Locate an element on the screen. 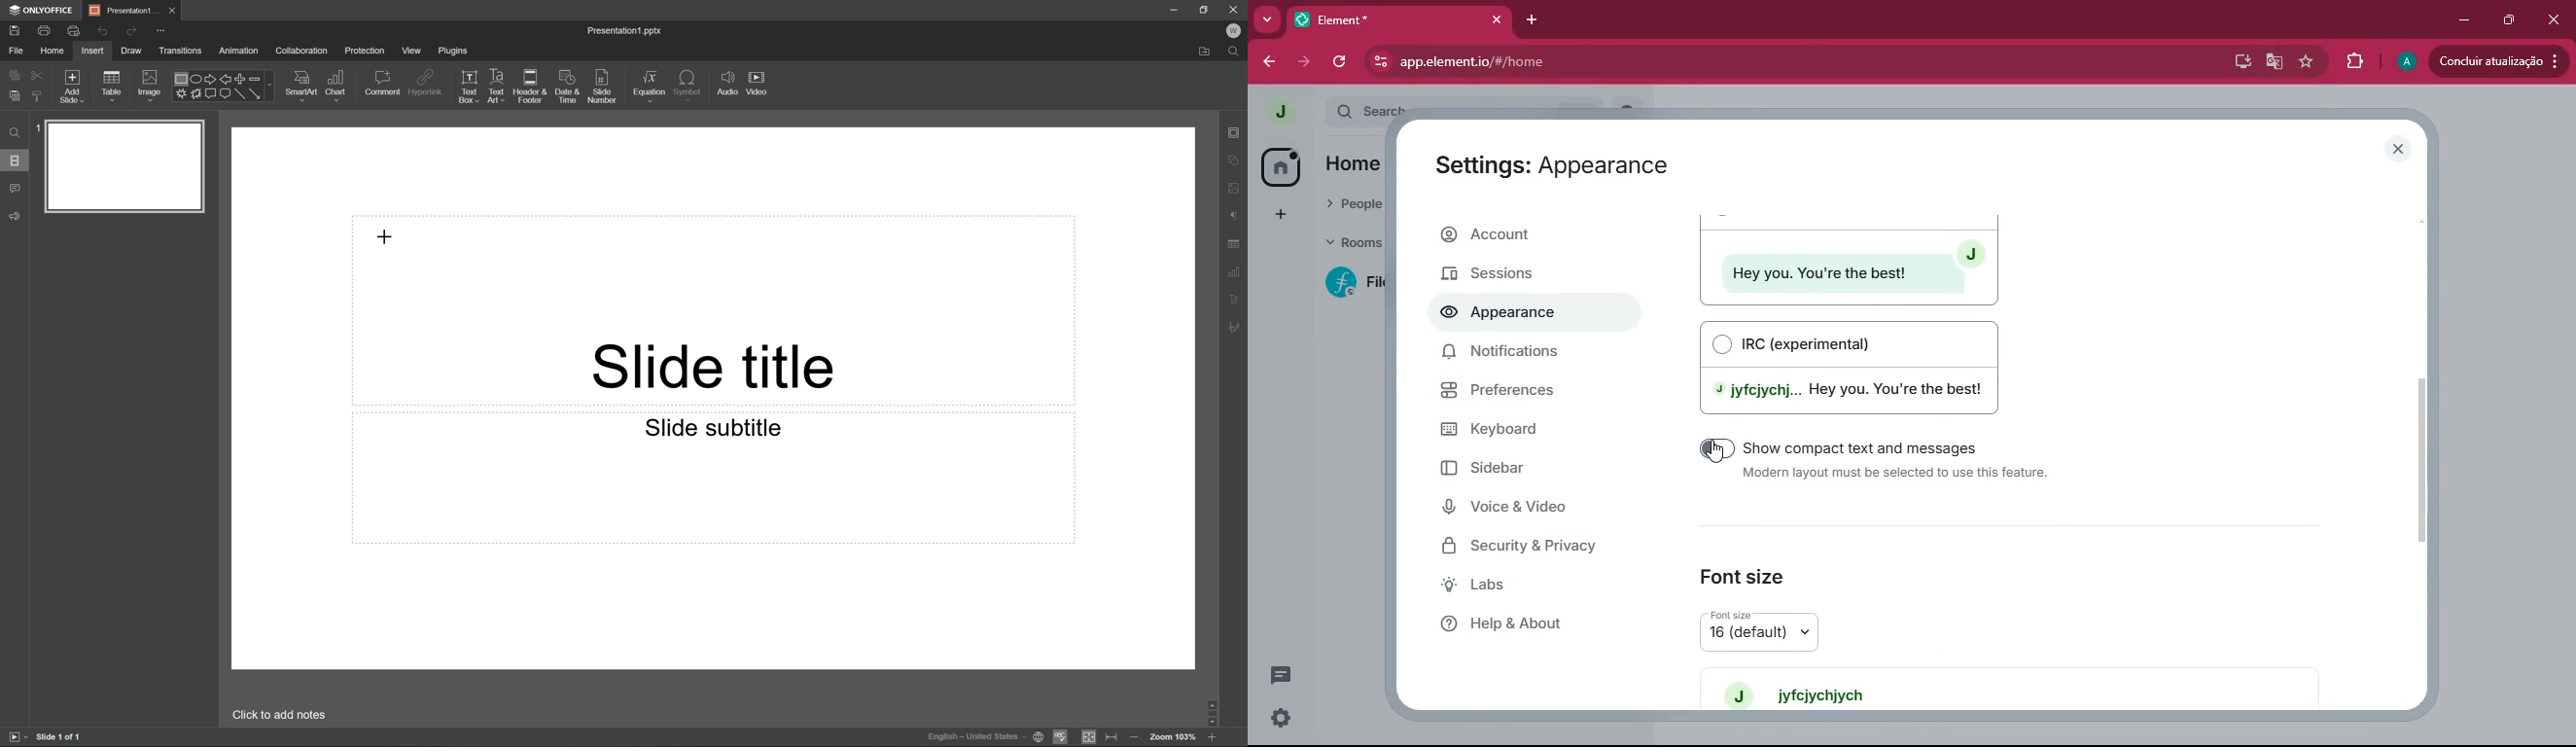 The image size is (2576, 756). appearance is located at coordinates (1505, 315).